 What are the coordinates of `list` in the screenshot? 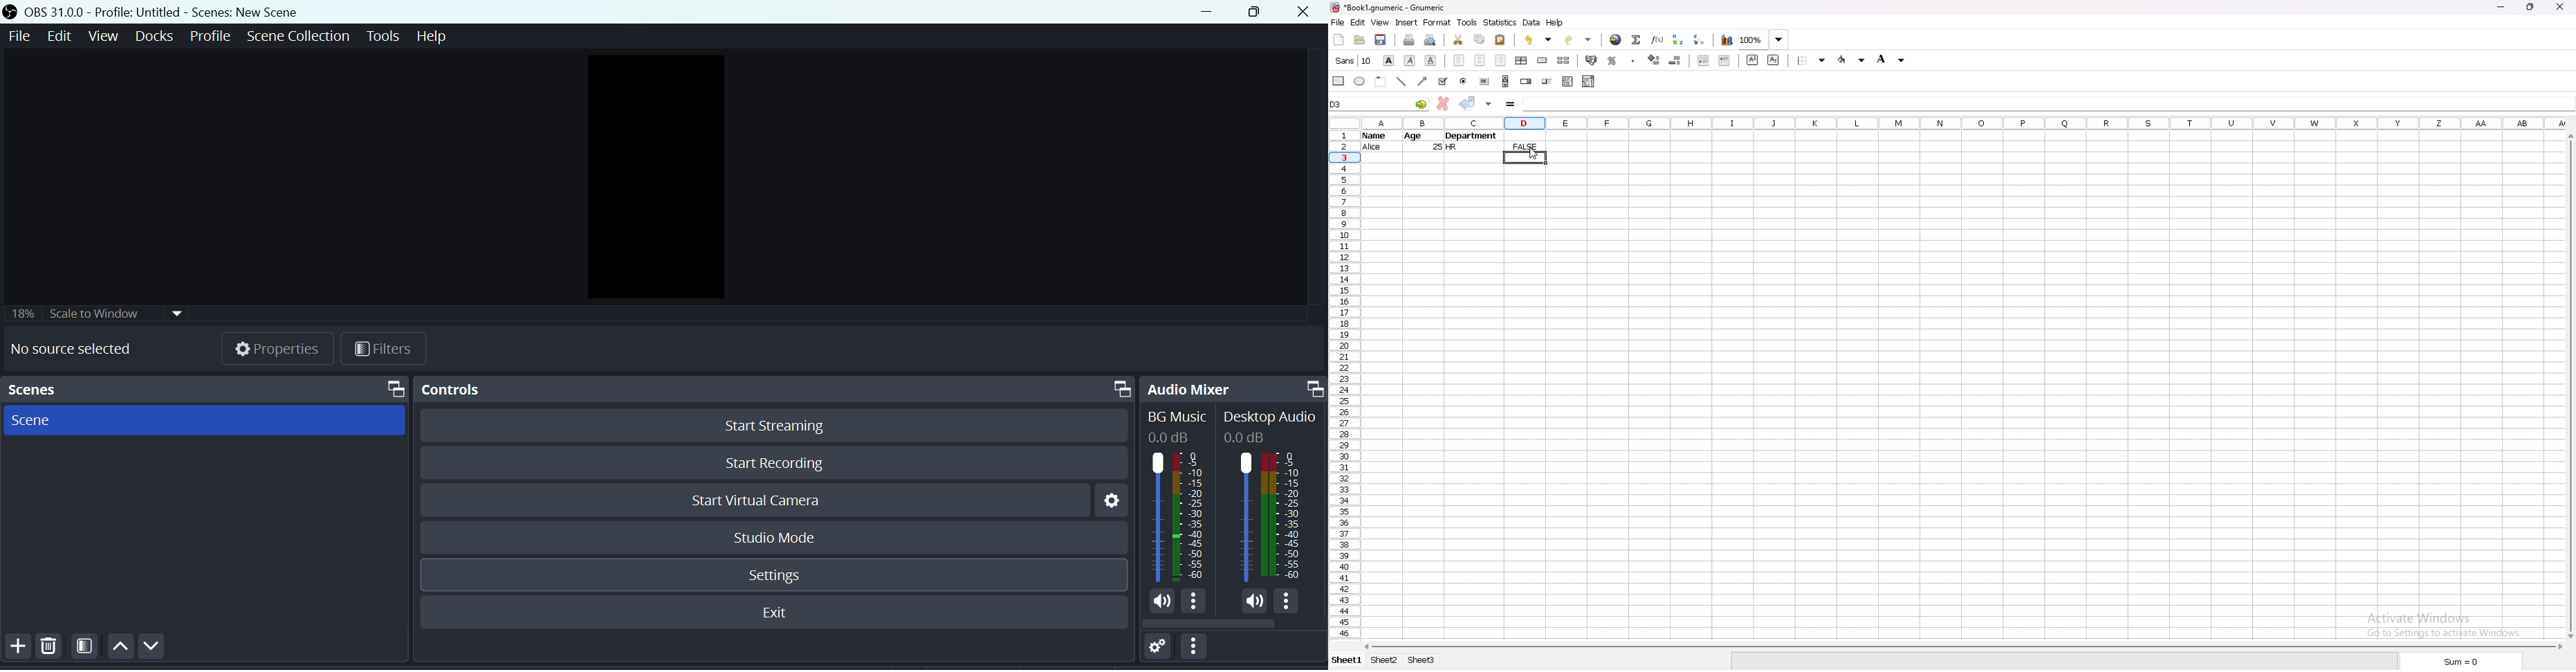 It's located at (1568, 81).